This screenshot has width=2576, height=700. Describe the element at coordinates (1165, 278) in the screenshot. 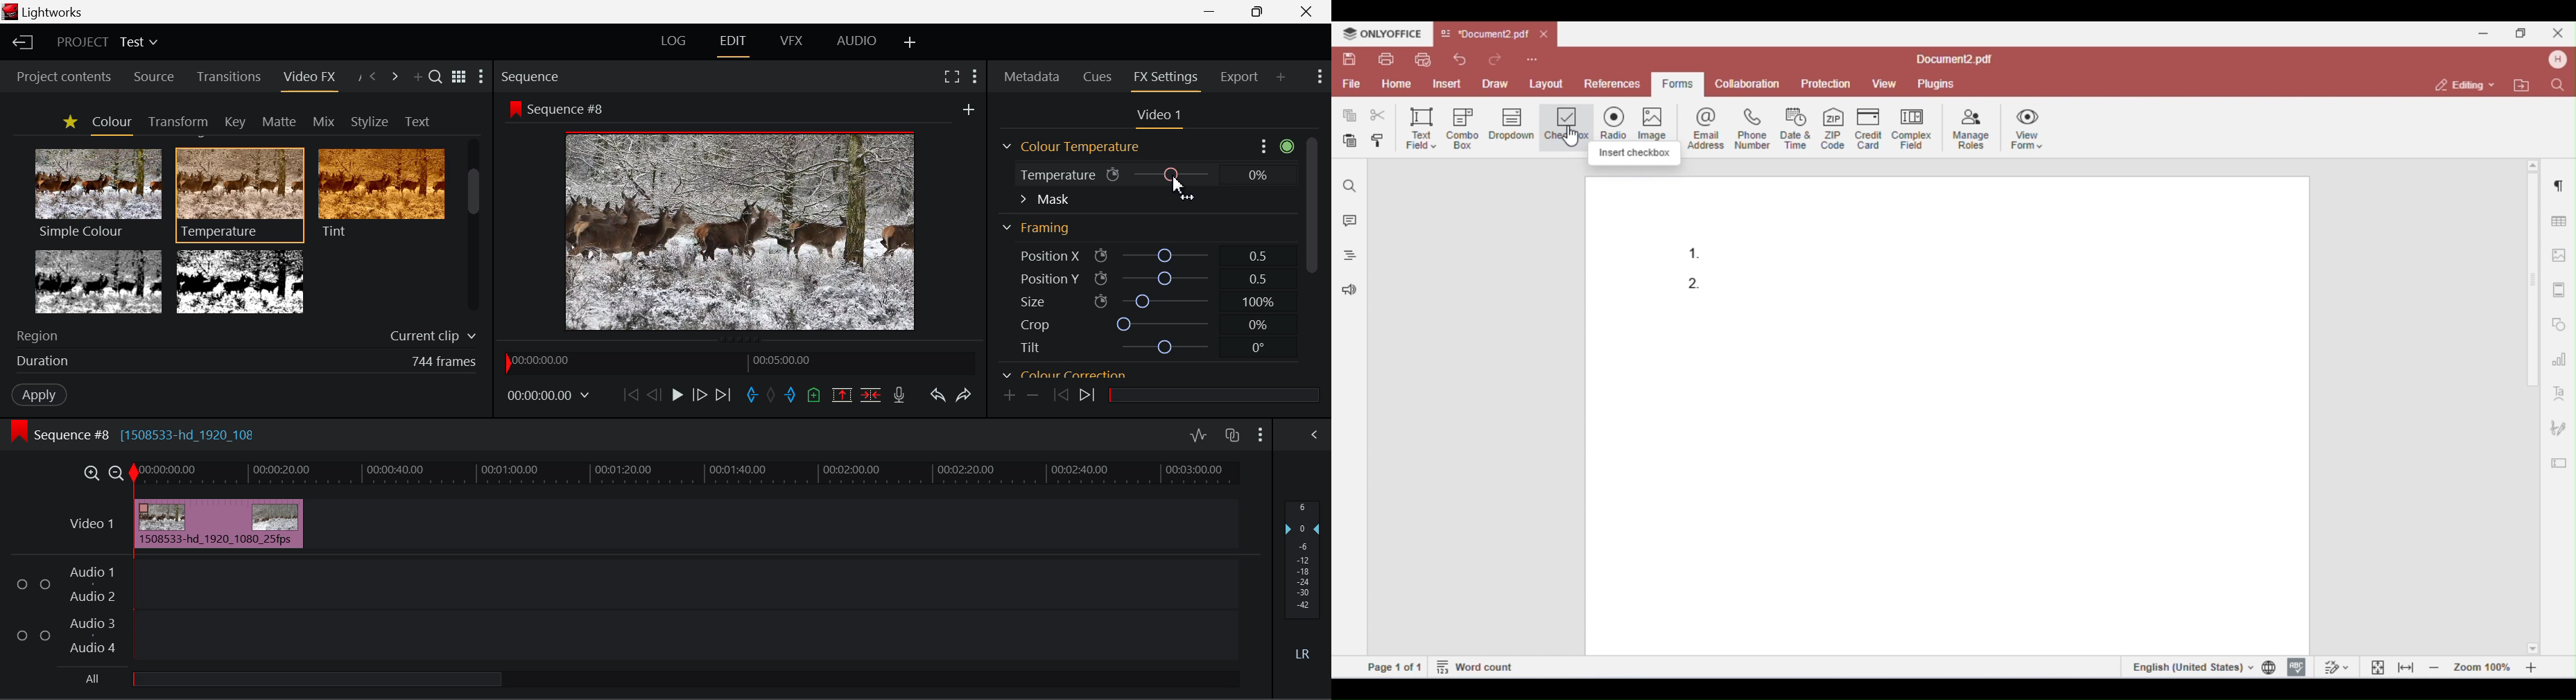

I see `Position Y` at that location.